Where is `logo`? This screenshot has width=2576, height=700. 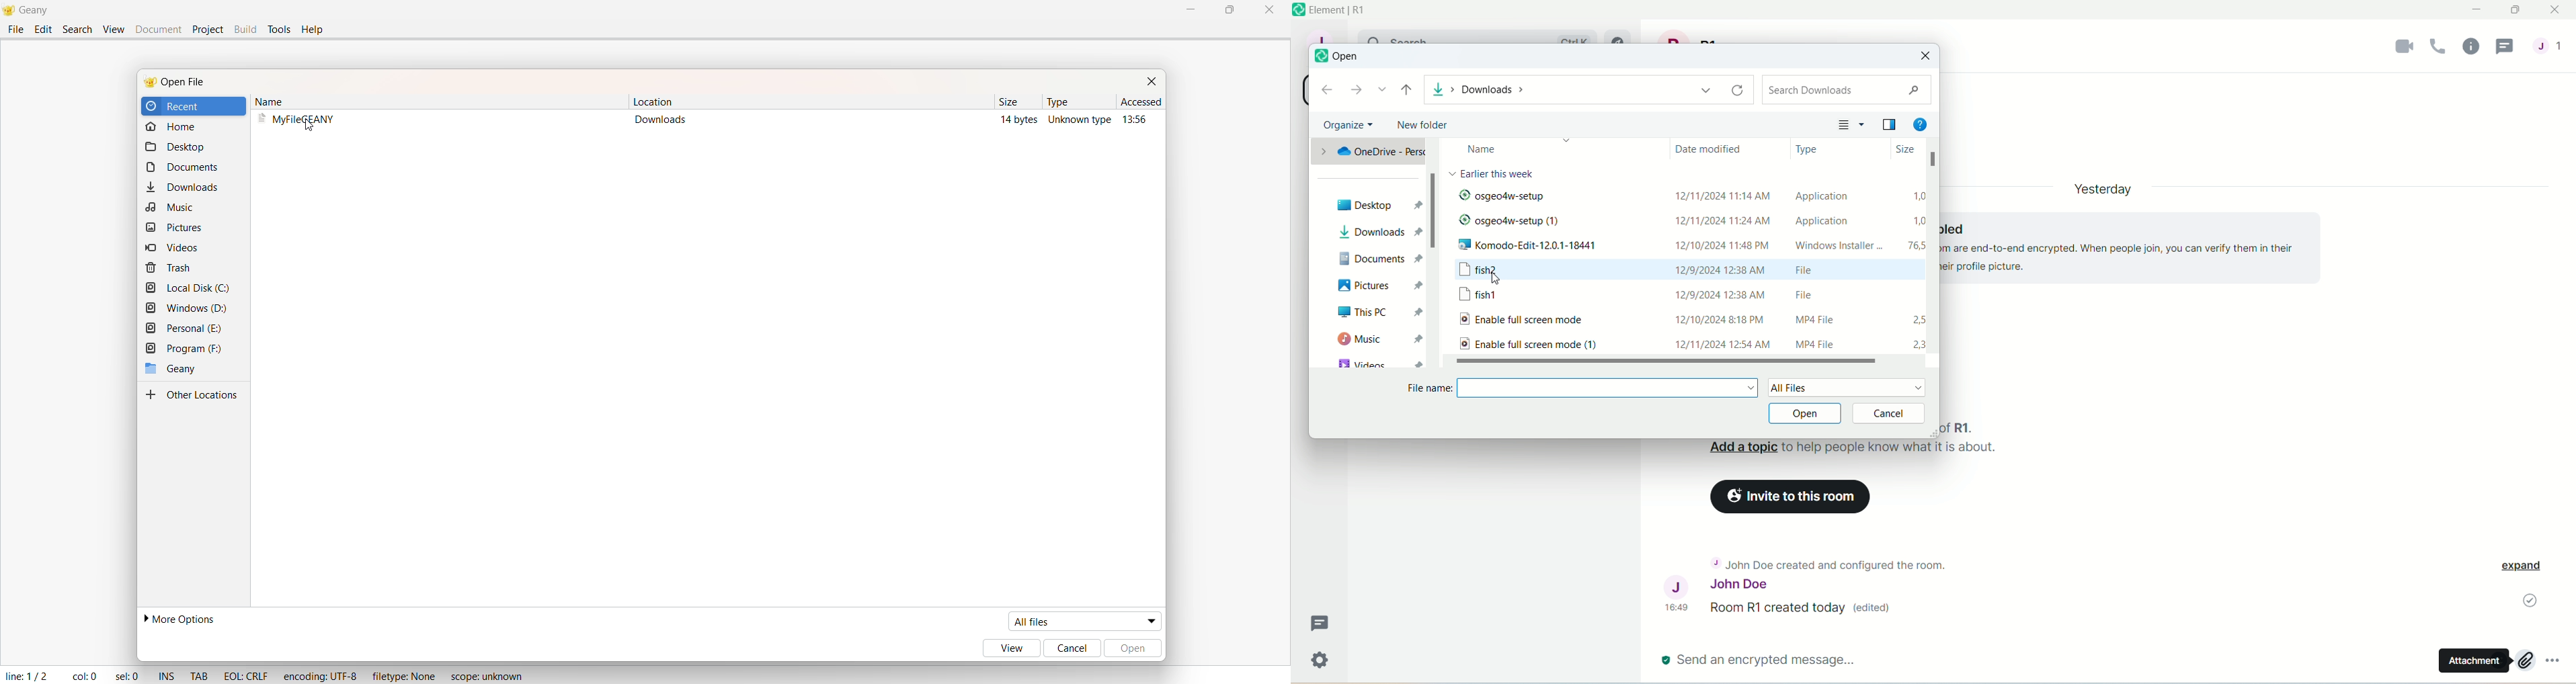
logo is located at coordinates (1299, 10).